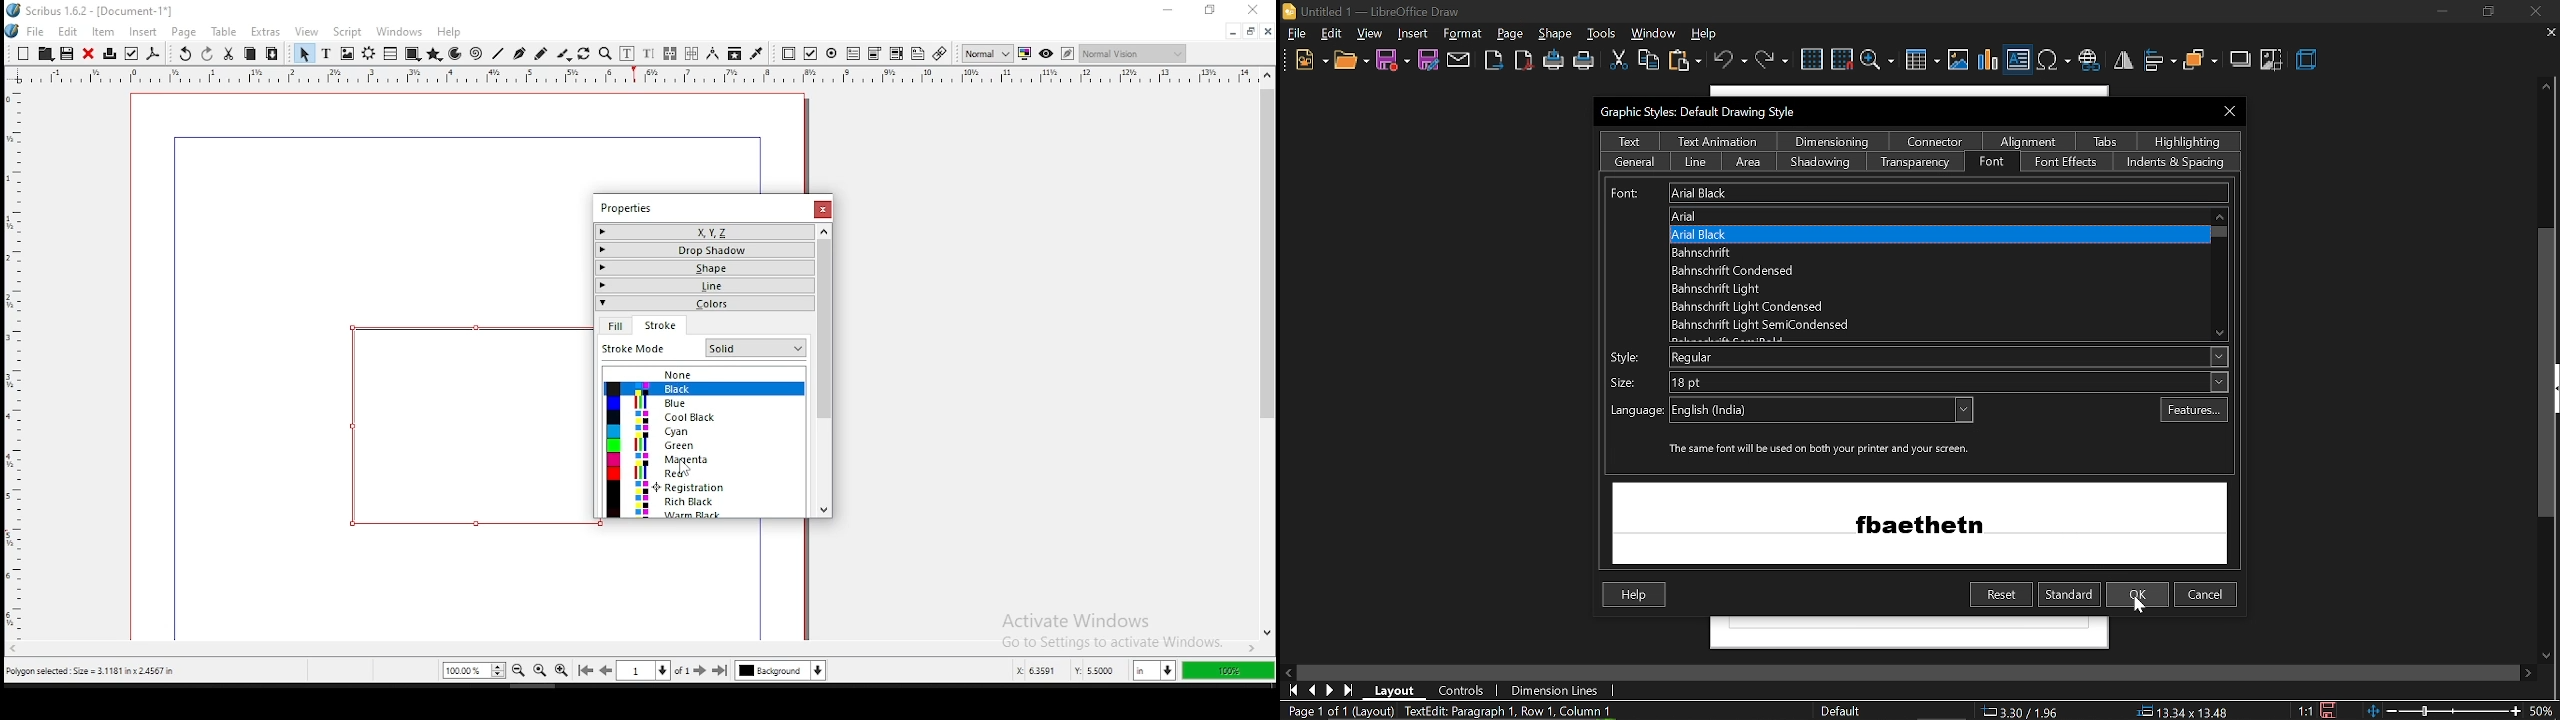 The width and height of the screenshot is (2576, 728). What do you see at coordinates (23, 52) in the screenshot?
I see `new` at bounding box center [23, 52].